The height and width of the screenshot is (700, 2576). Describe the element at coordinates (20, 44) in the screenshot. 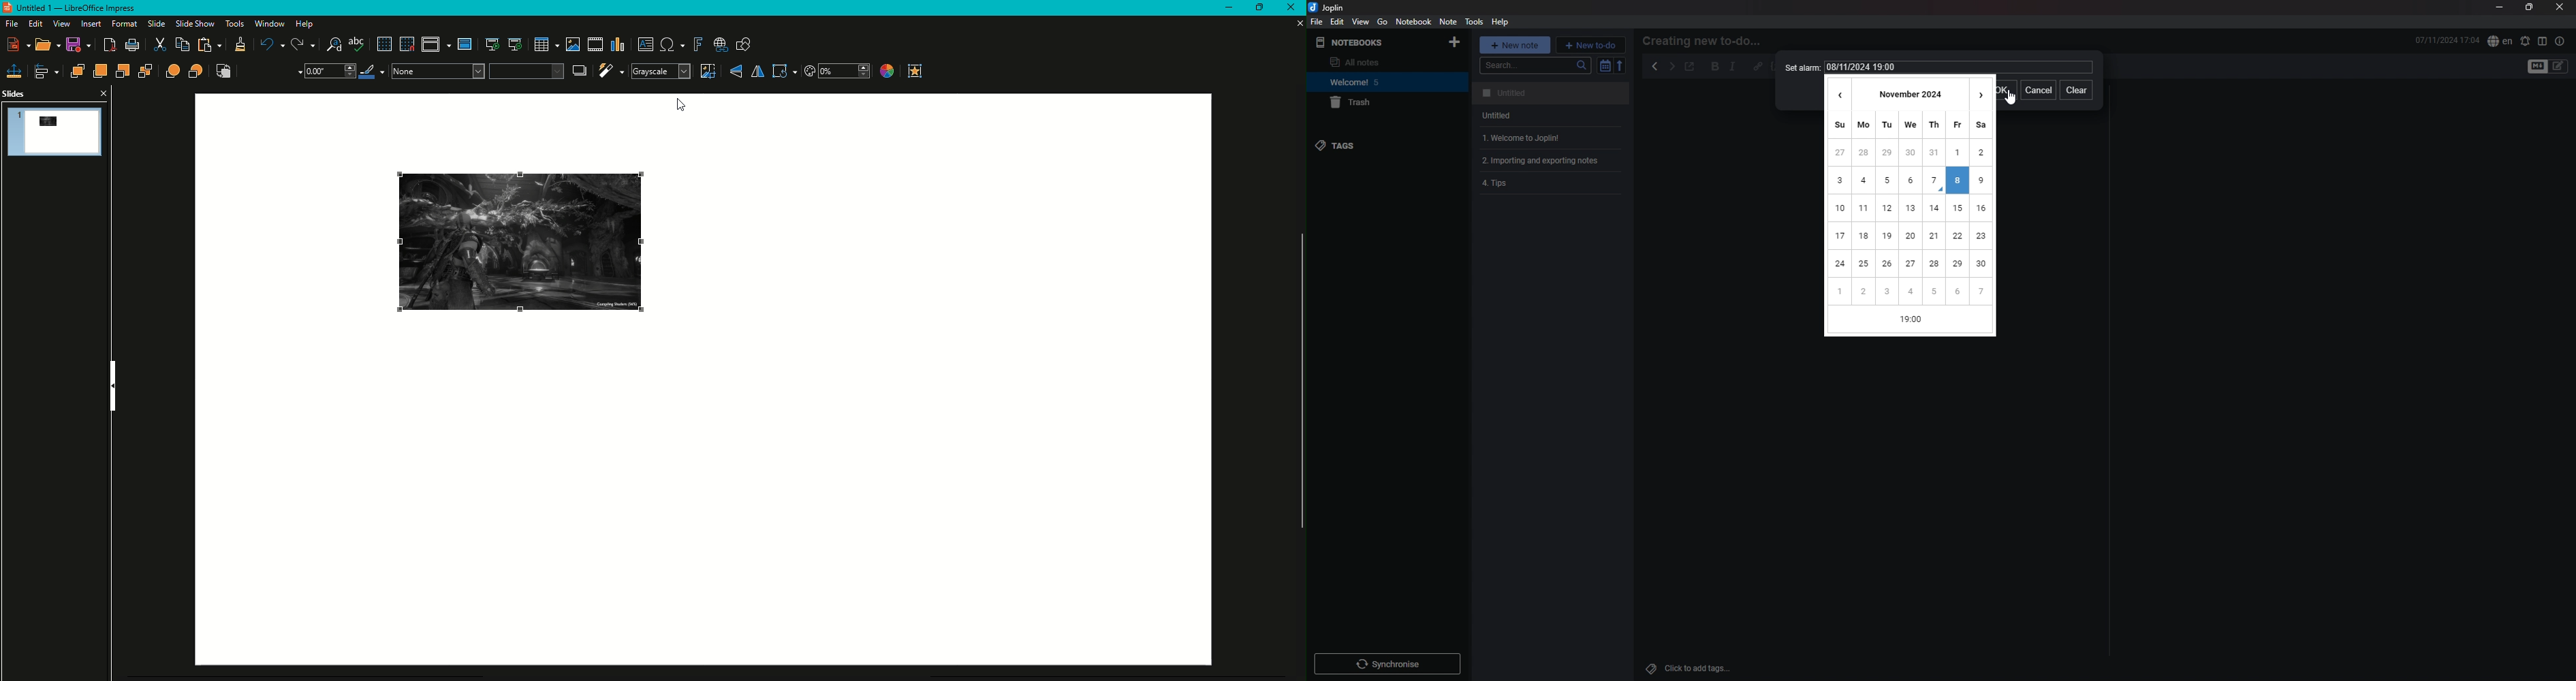

I see `New` at that location.